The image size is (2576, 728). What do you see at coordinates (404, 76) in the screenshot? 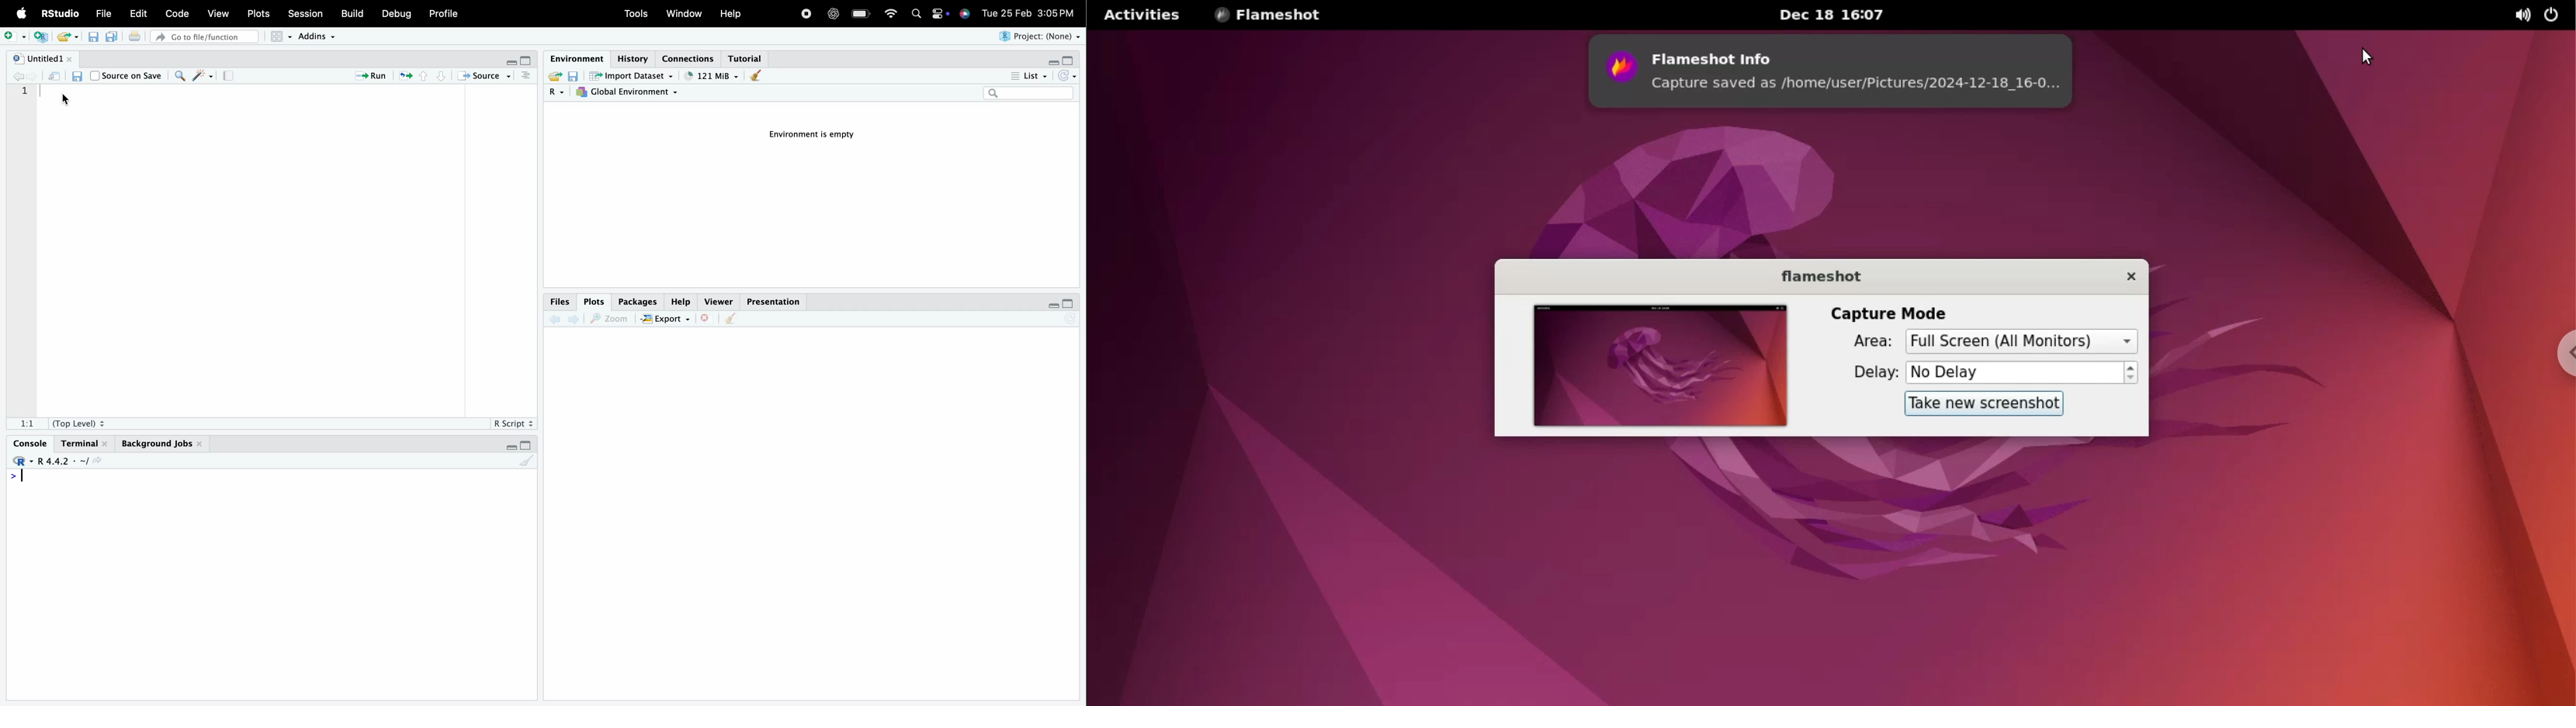
I see `Re-run the previous code region (Ctrl + Alt + P)` at bounding box center [404, 76].